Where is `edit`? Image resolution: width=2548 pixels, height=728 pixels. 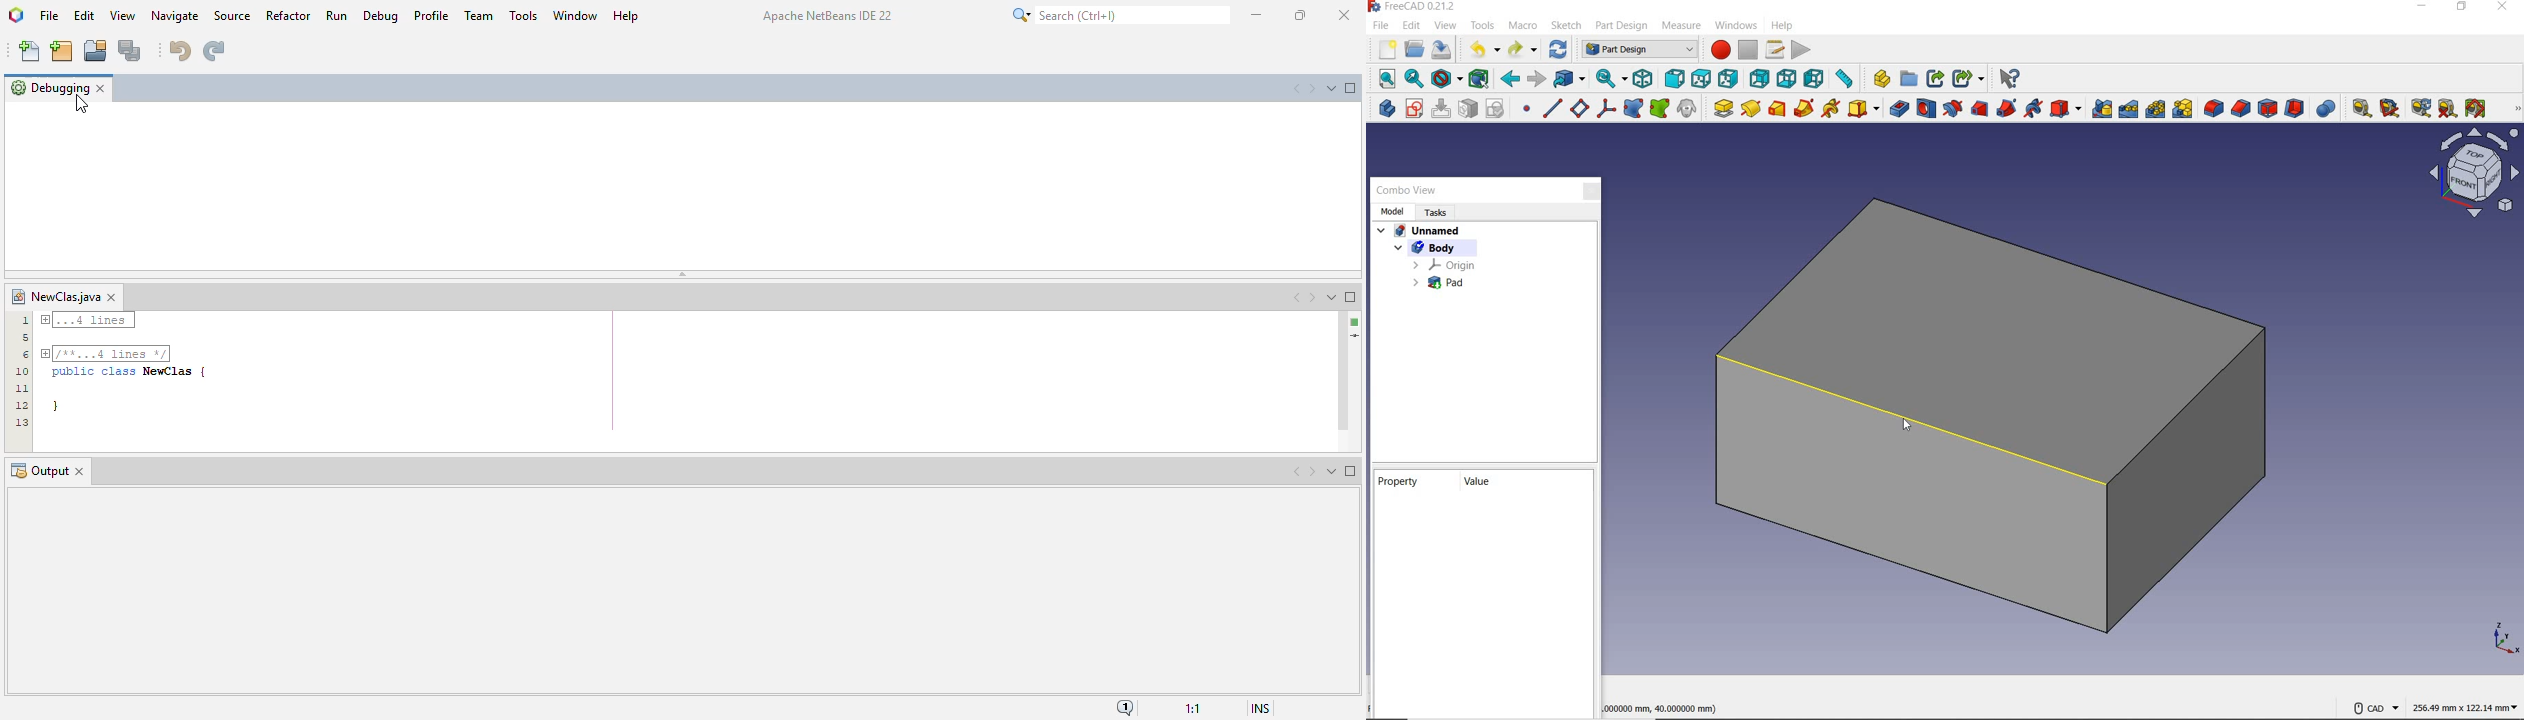 edit is located at coordinates (1412, 26).